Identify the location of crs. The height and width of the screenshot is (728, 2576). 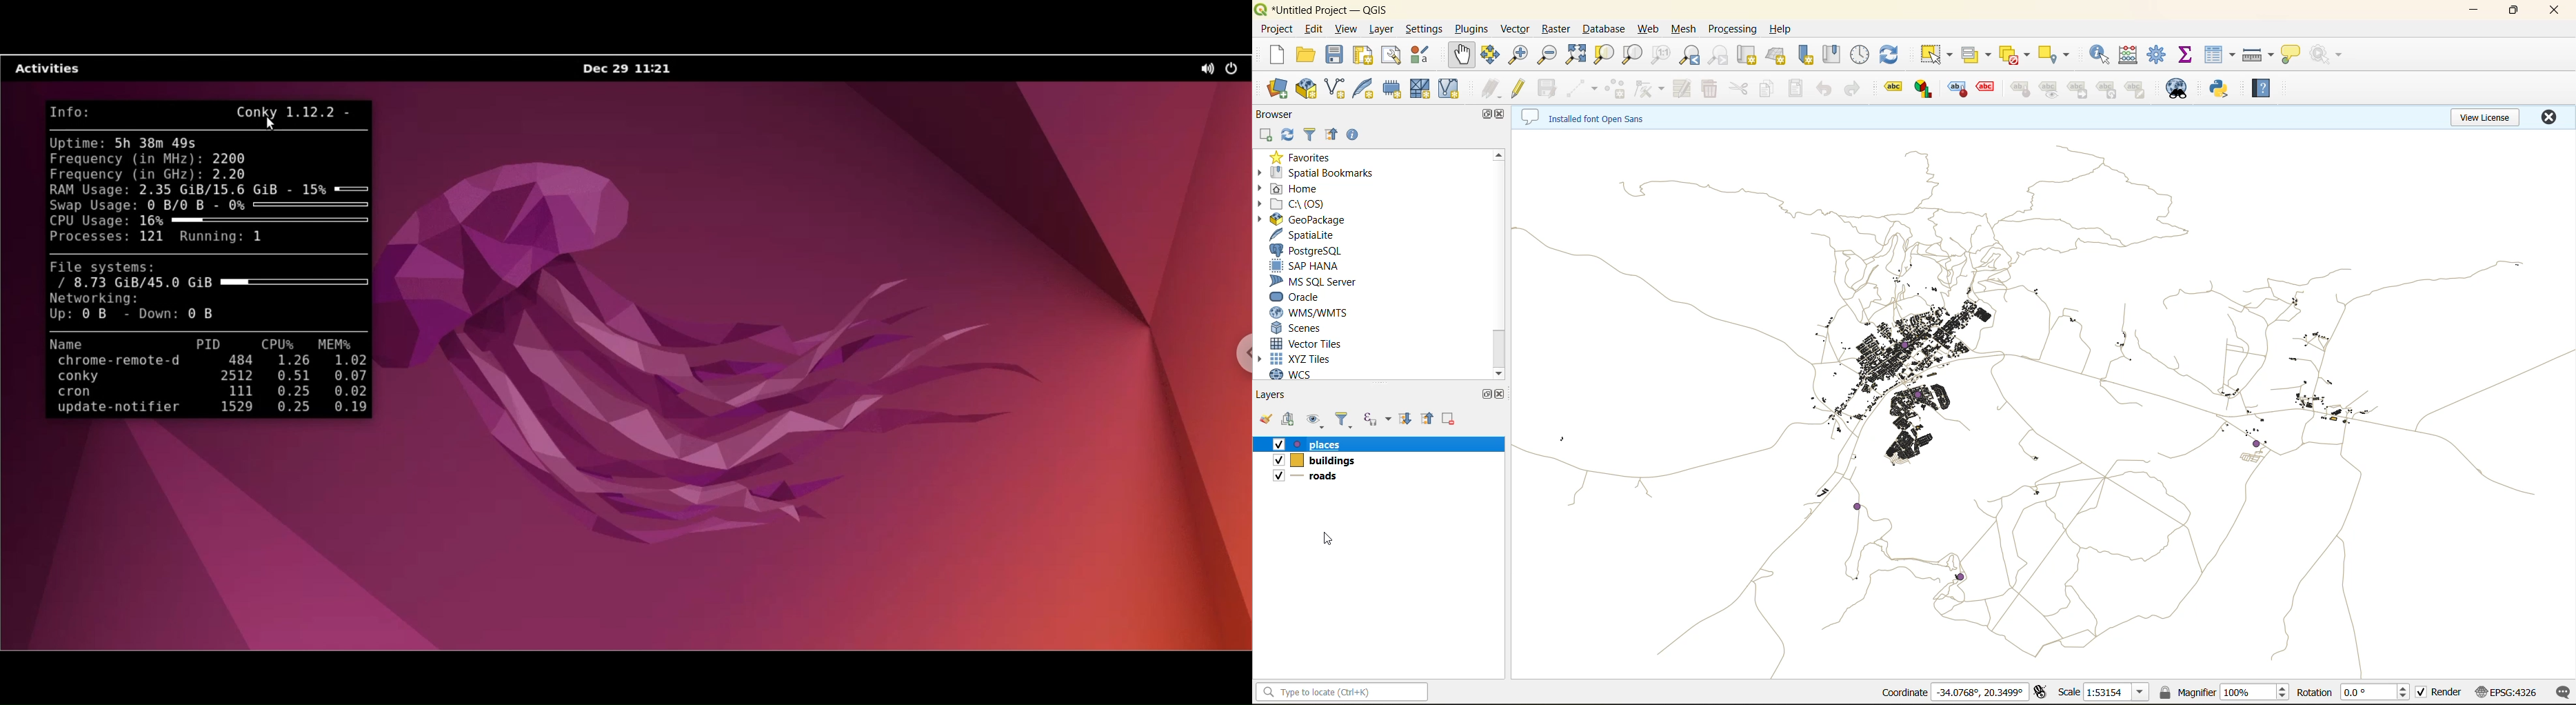
(2506, 691).